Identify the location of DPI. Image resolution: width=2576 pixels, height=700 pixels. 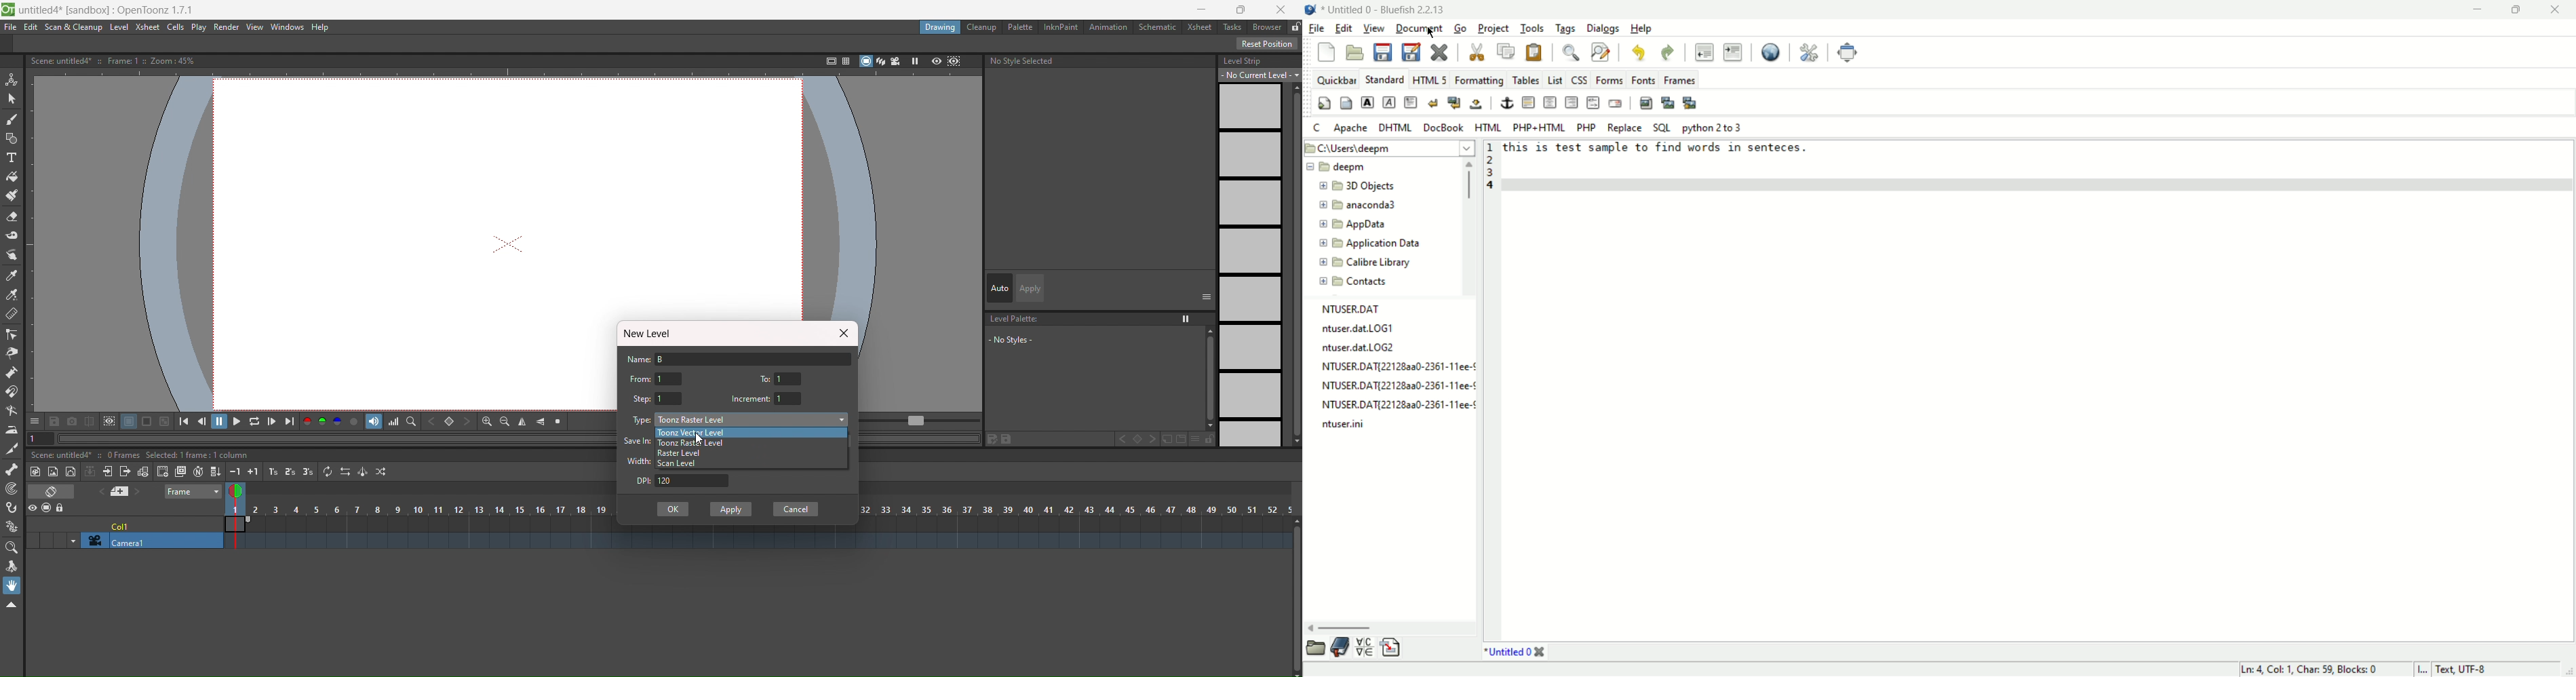
(638, 481).